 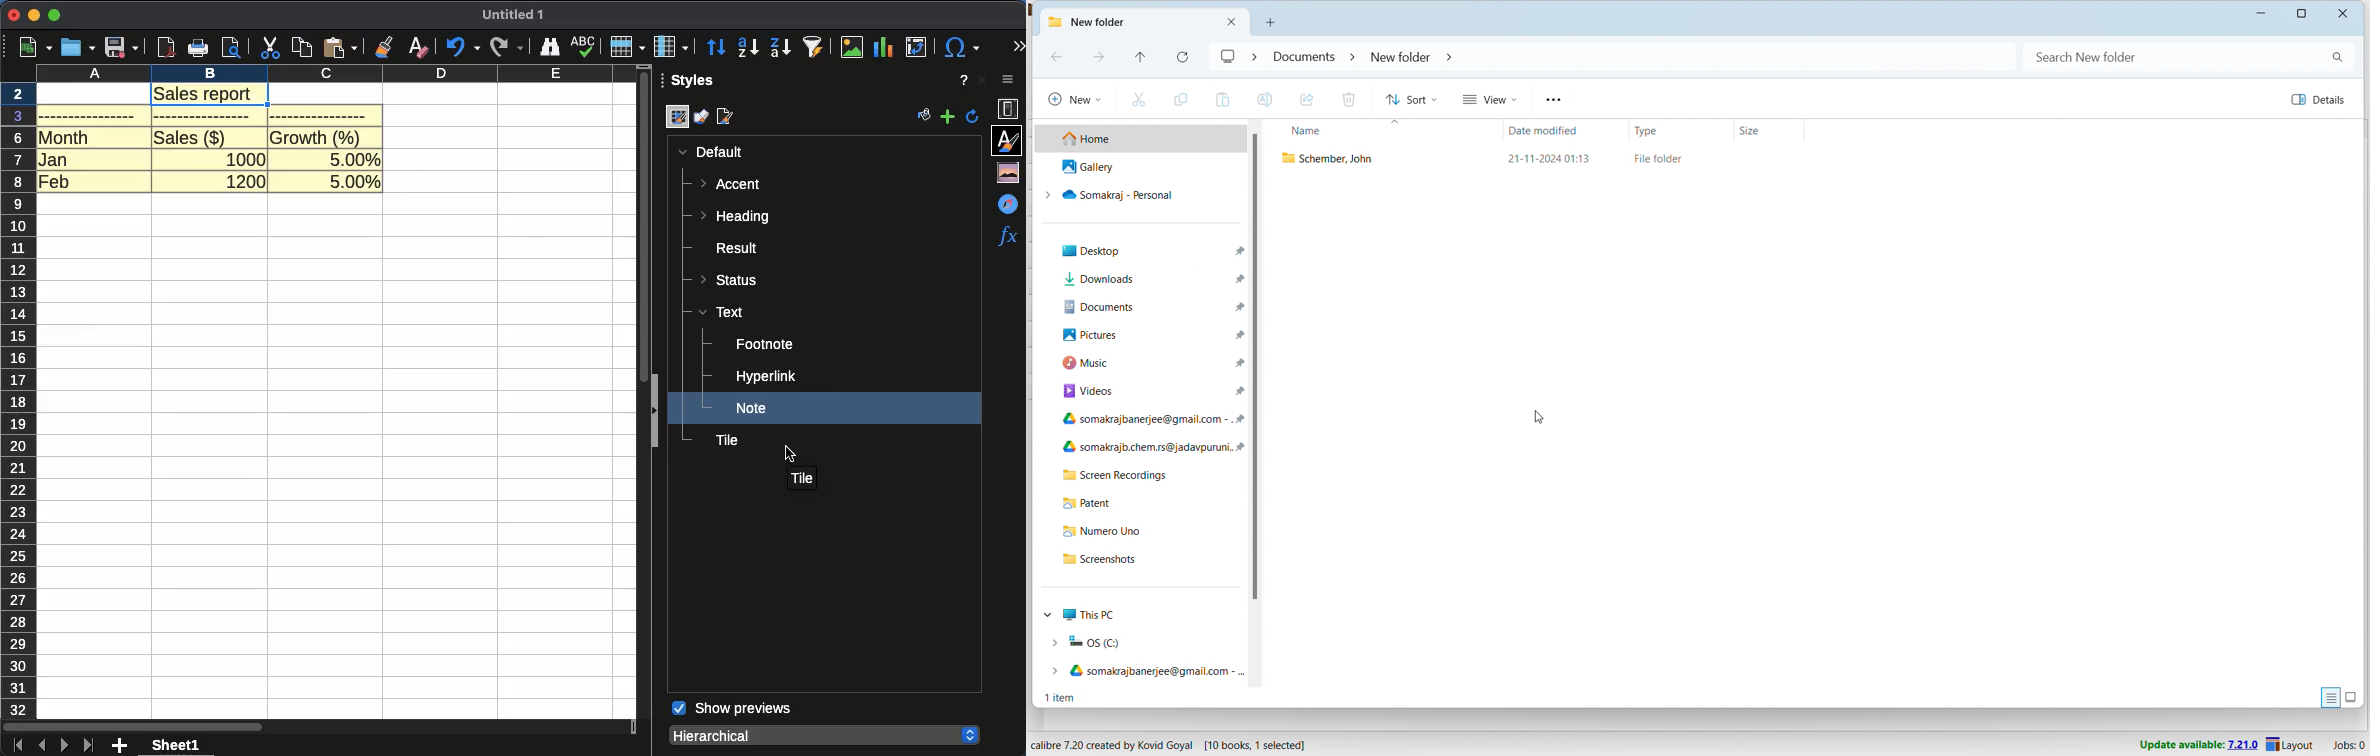 What do you see at coordinates (959, 47) in the screenshot?
I see `special character` at bounding box center [959, 47].